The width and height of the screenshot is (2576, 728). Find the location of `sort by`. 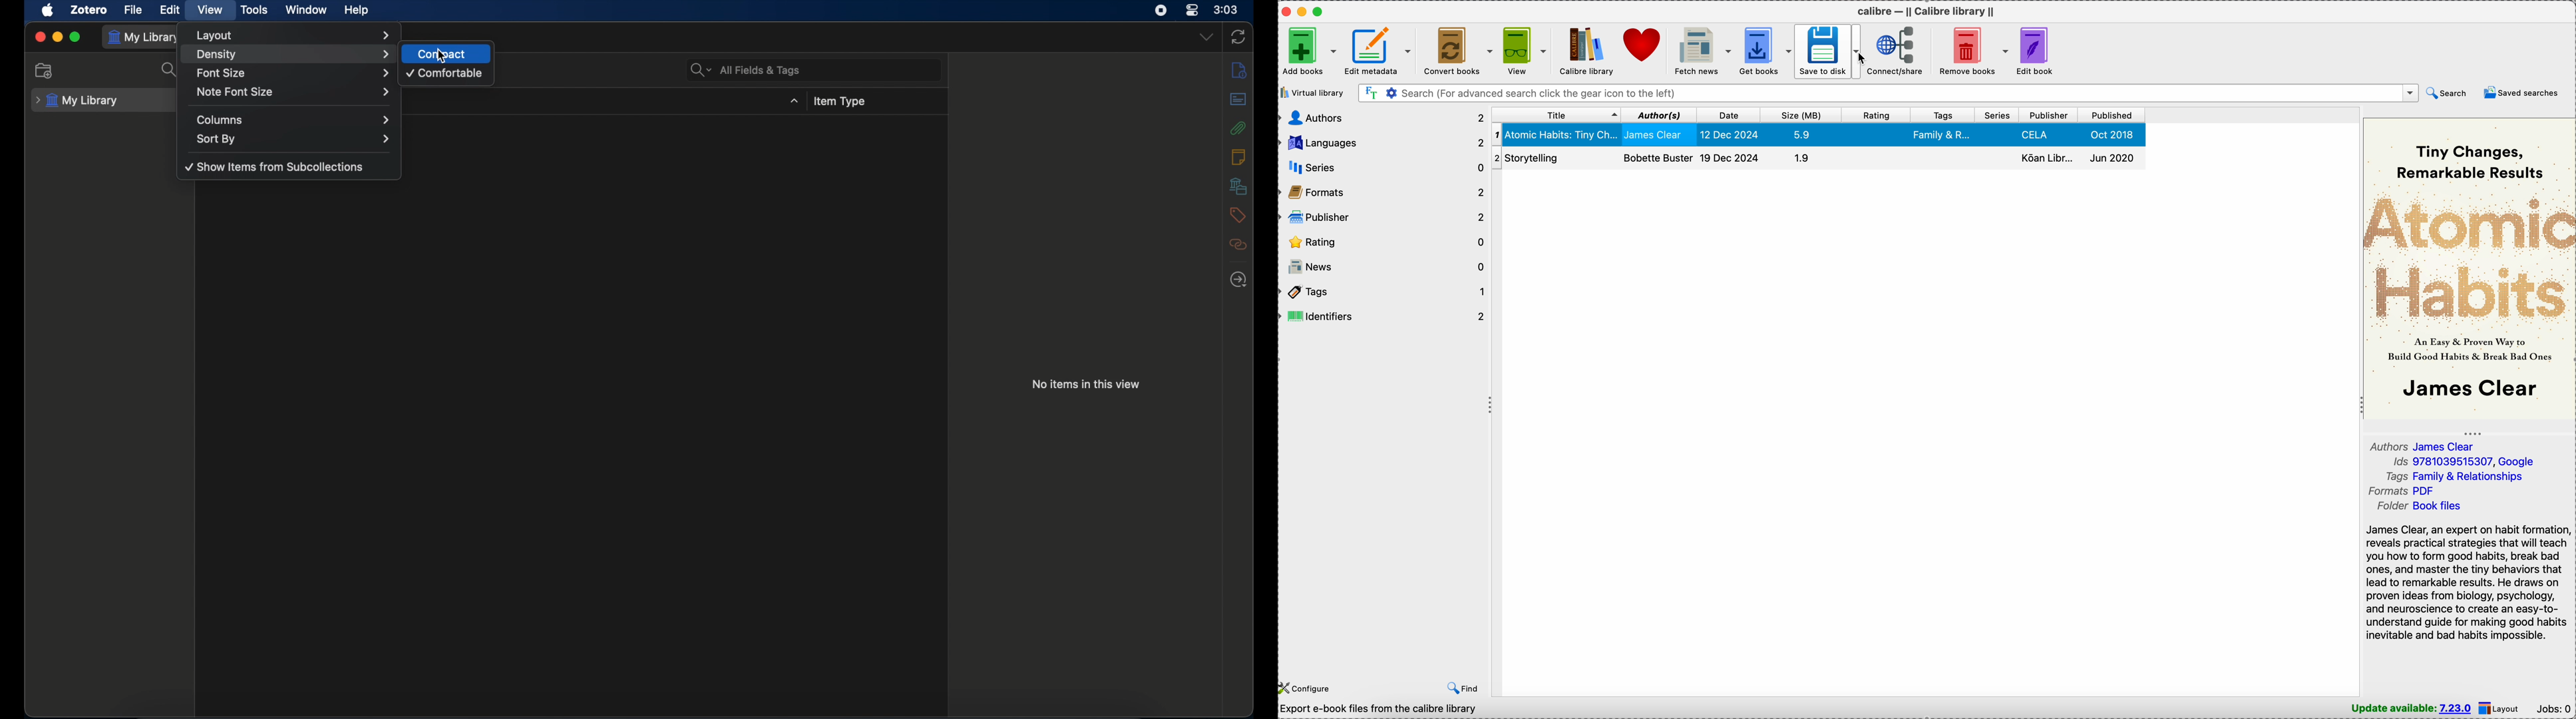

sort by is located at coordinates (295, 138).